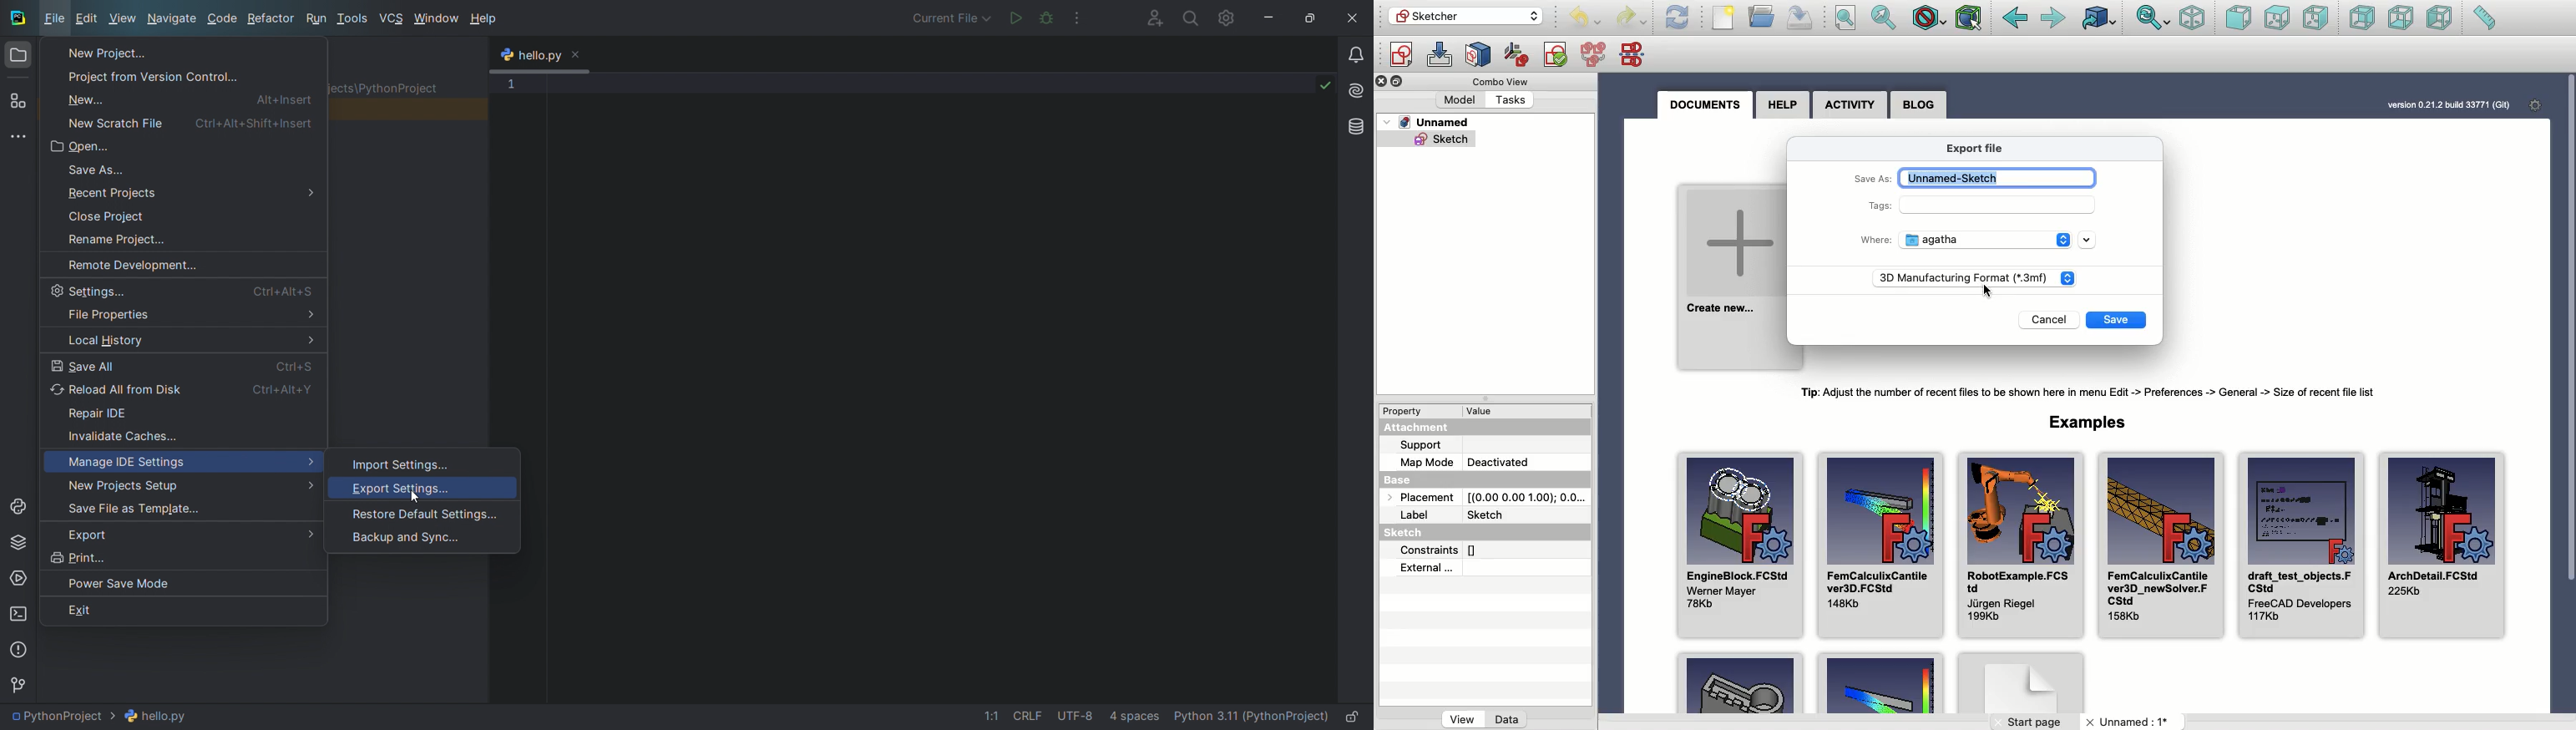 The height and width of the screenshot is (756, 2576). I want to click on Bounding box, so click(1971, 17).